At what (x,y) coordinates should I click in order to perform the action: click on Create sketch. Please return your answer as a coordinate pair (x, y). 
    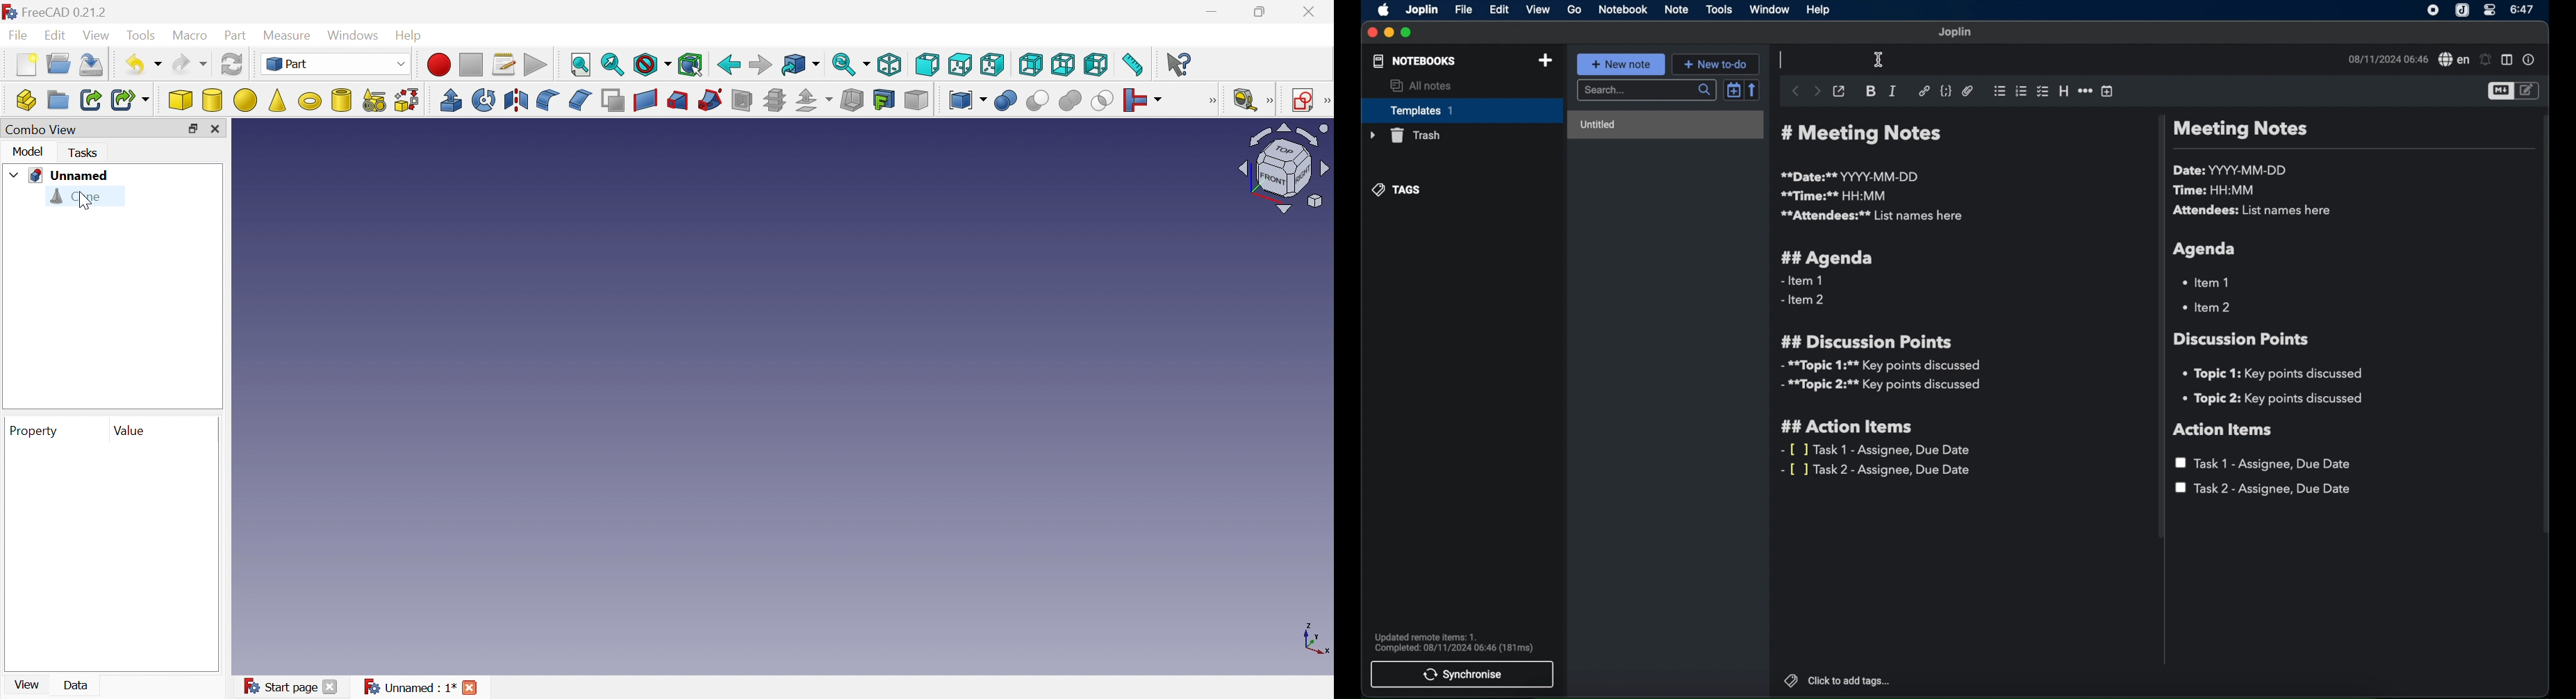
    Looking at the image, I should click on (1302, 101).